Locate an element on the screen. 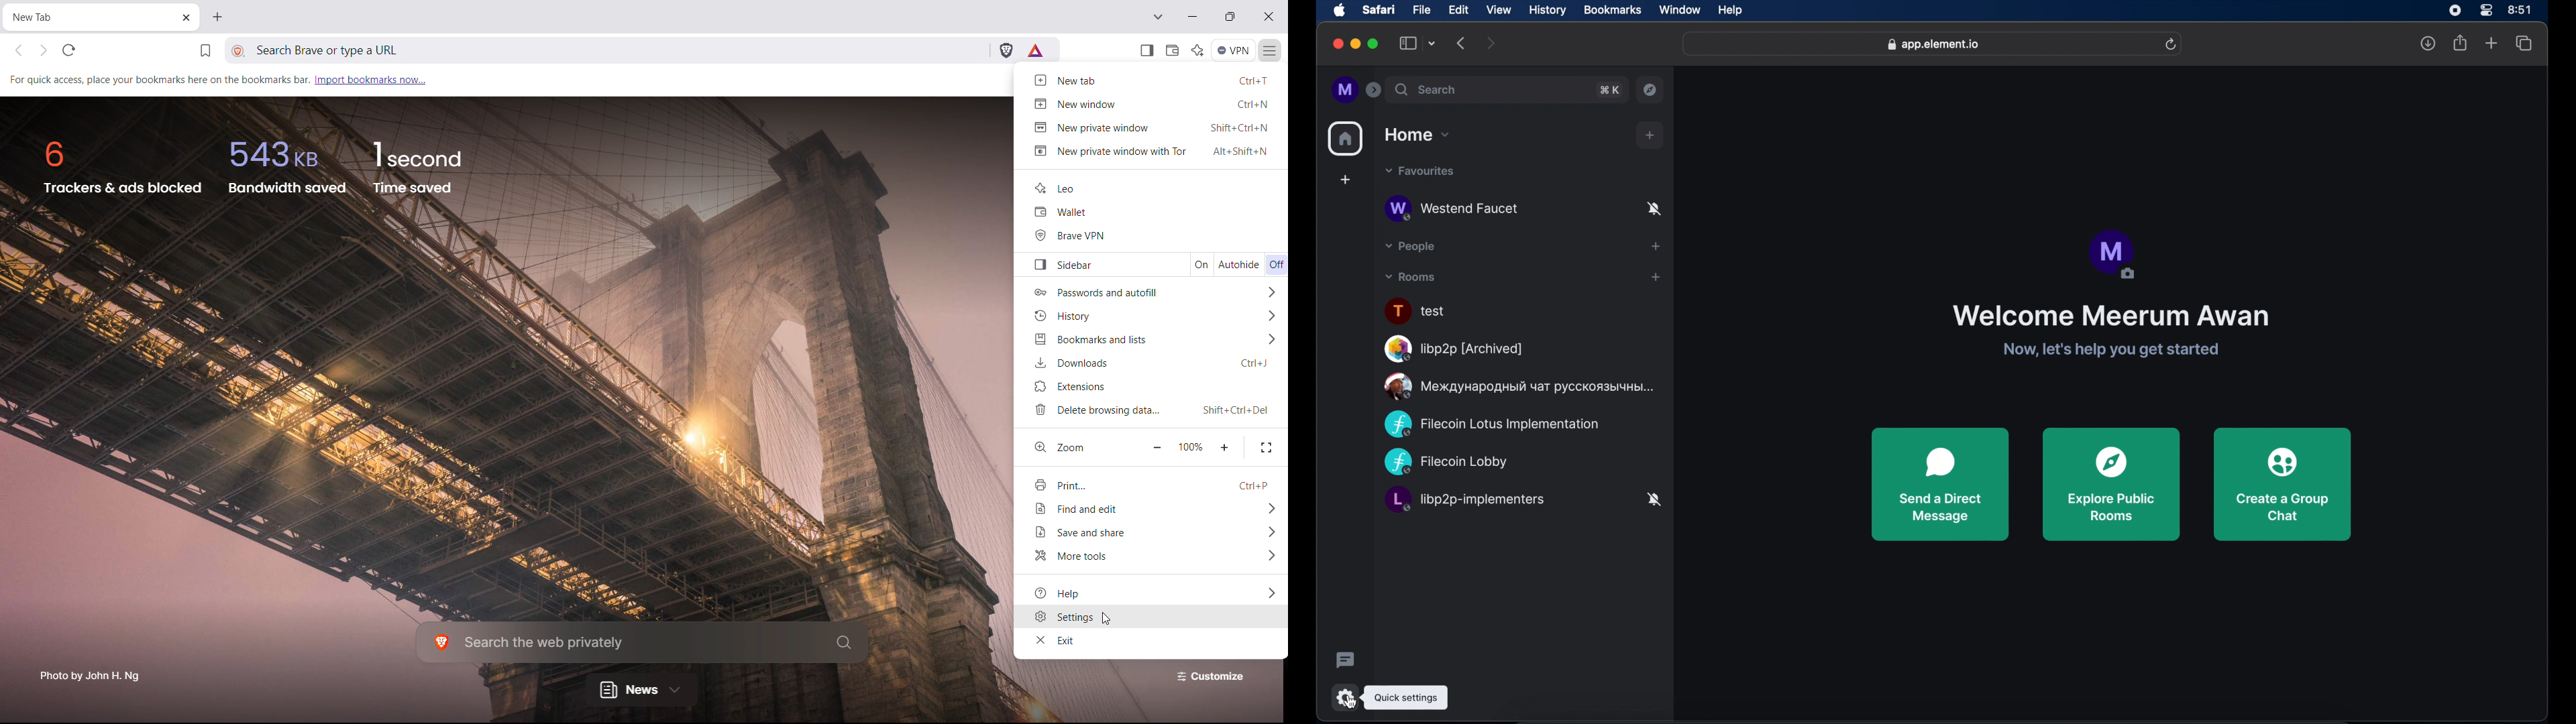 This screenshot has height=728, width=2576. thread activity is located at coordinates (1346, 658).